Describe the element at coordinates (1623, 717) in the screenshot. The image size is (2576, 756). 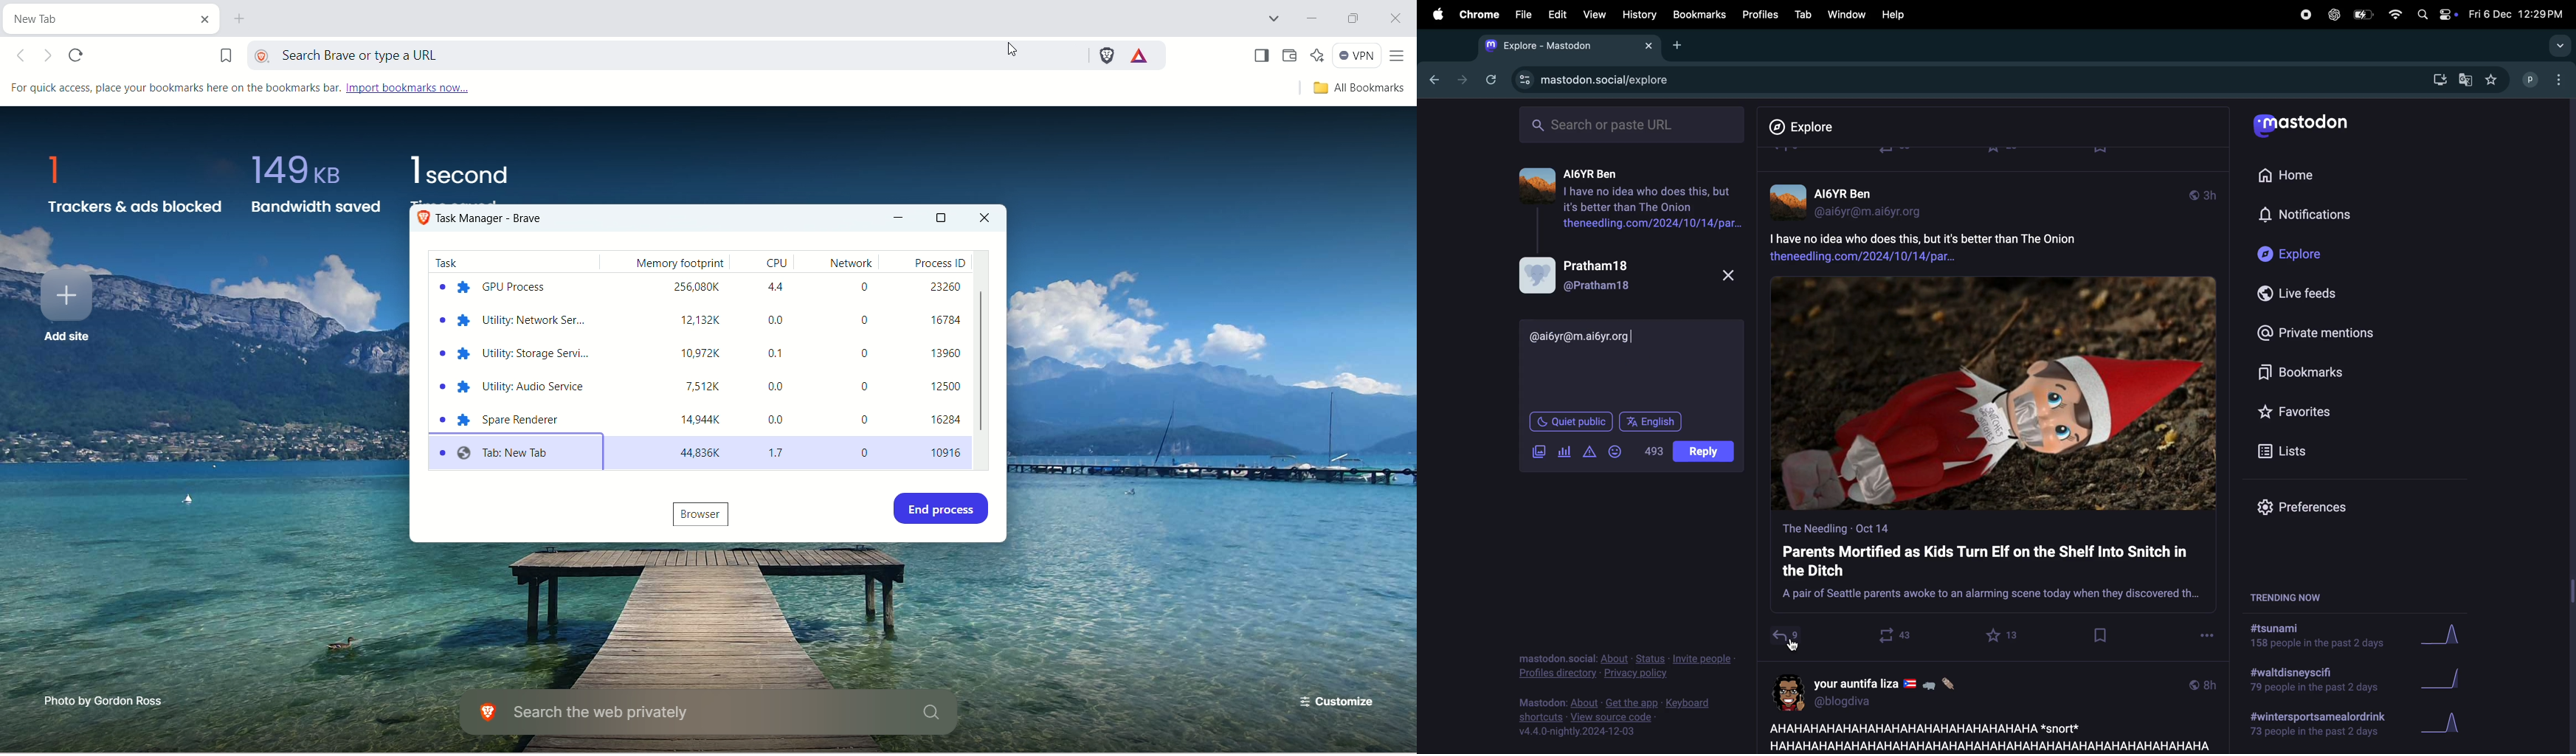
I see `view source code` at that location.